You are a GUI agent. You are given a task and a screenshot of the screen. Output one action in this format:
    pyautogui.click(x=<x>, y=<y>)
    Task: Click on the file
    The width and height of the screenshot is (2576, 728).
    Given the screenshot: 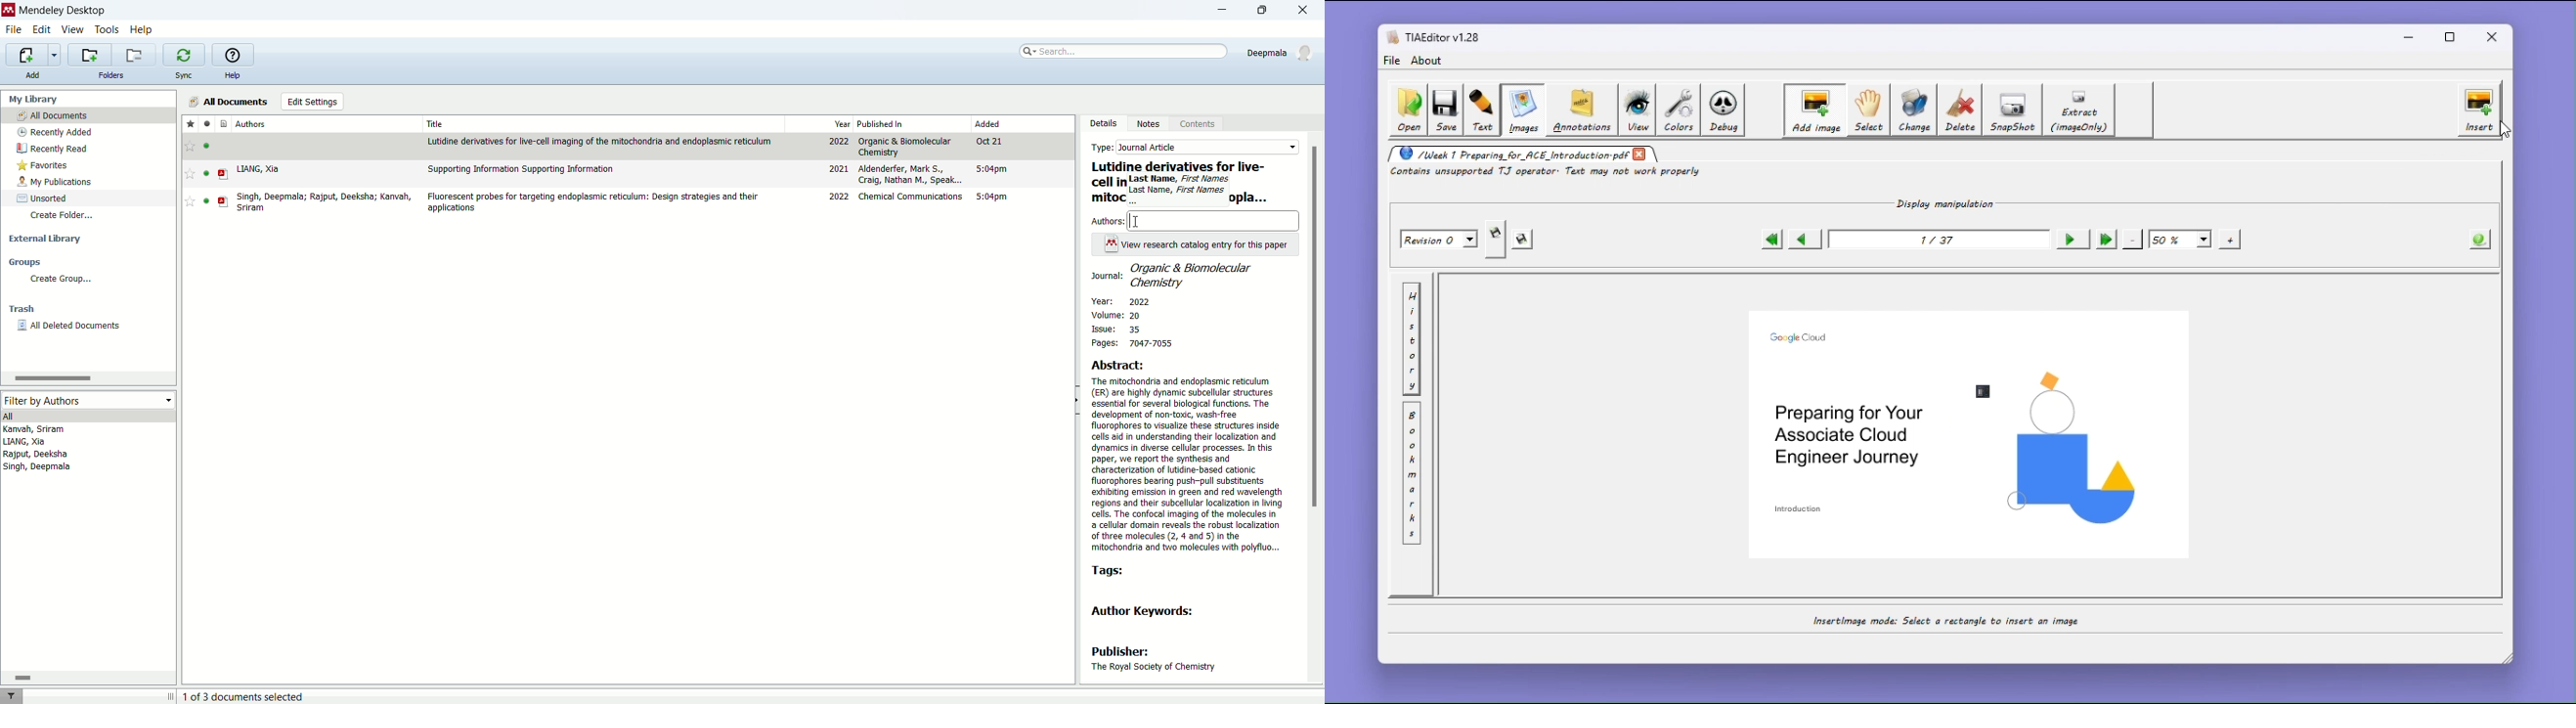 What is the action you would take?
    pyautogui.click(x=16, y=30)
    